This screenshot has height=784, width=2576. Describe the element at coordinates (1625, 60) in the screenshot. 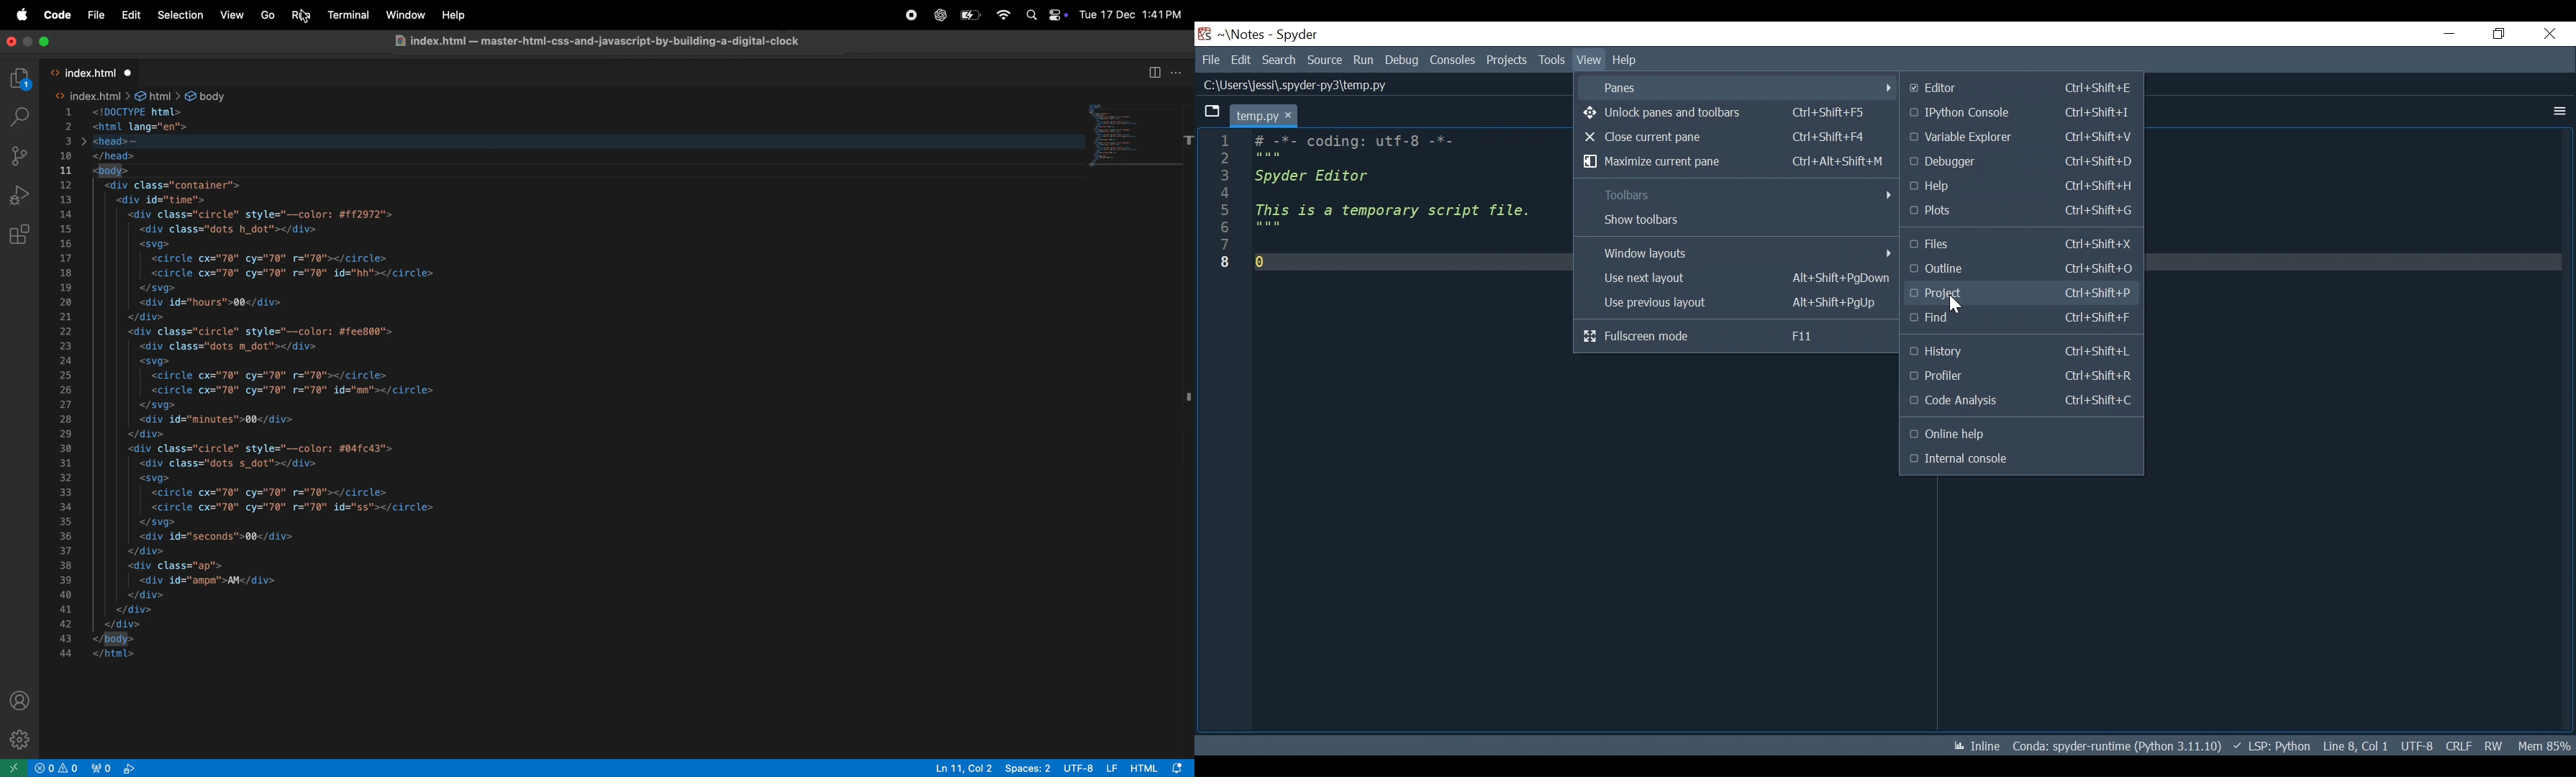

I see `Help` at that location.